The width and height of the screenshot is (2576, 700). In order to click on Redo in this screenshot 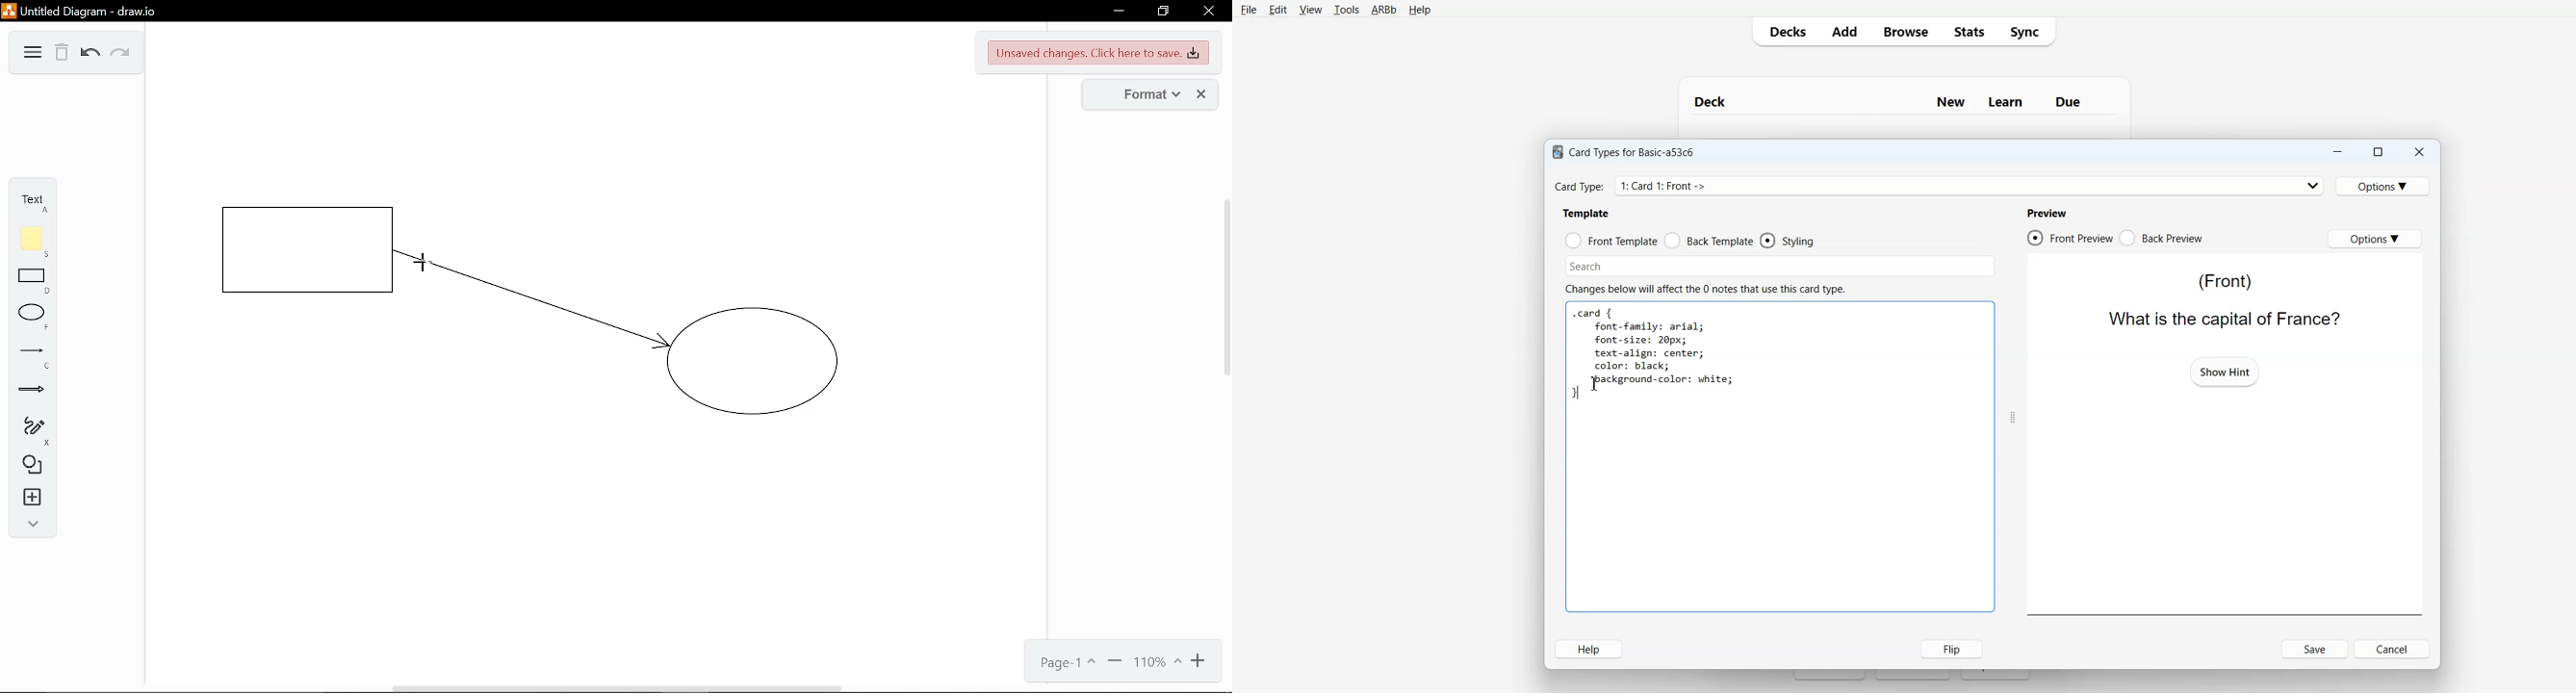, I will do `click(122, 56)`.